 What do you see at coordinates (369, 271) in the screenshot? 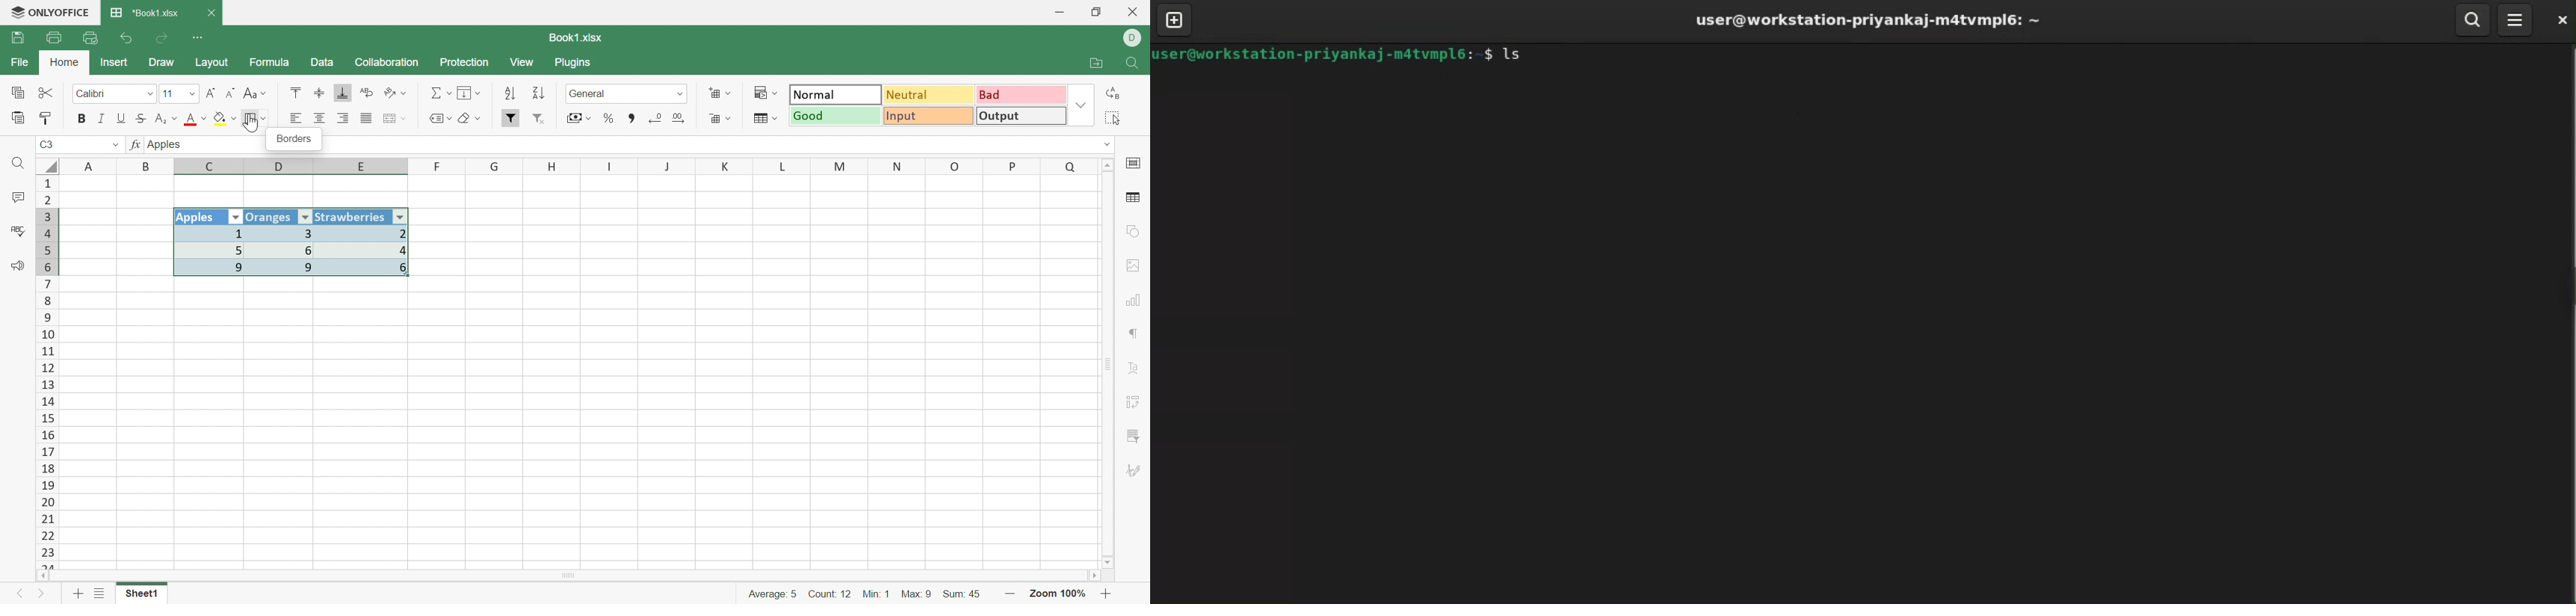
I see `6` at bounding box center [369, 271].